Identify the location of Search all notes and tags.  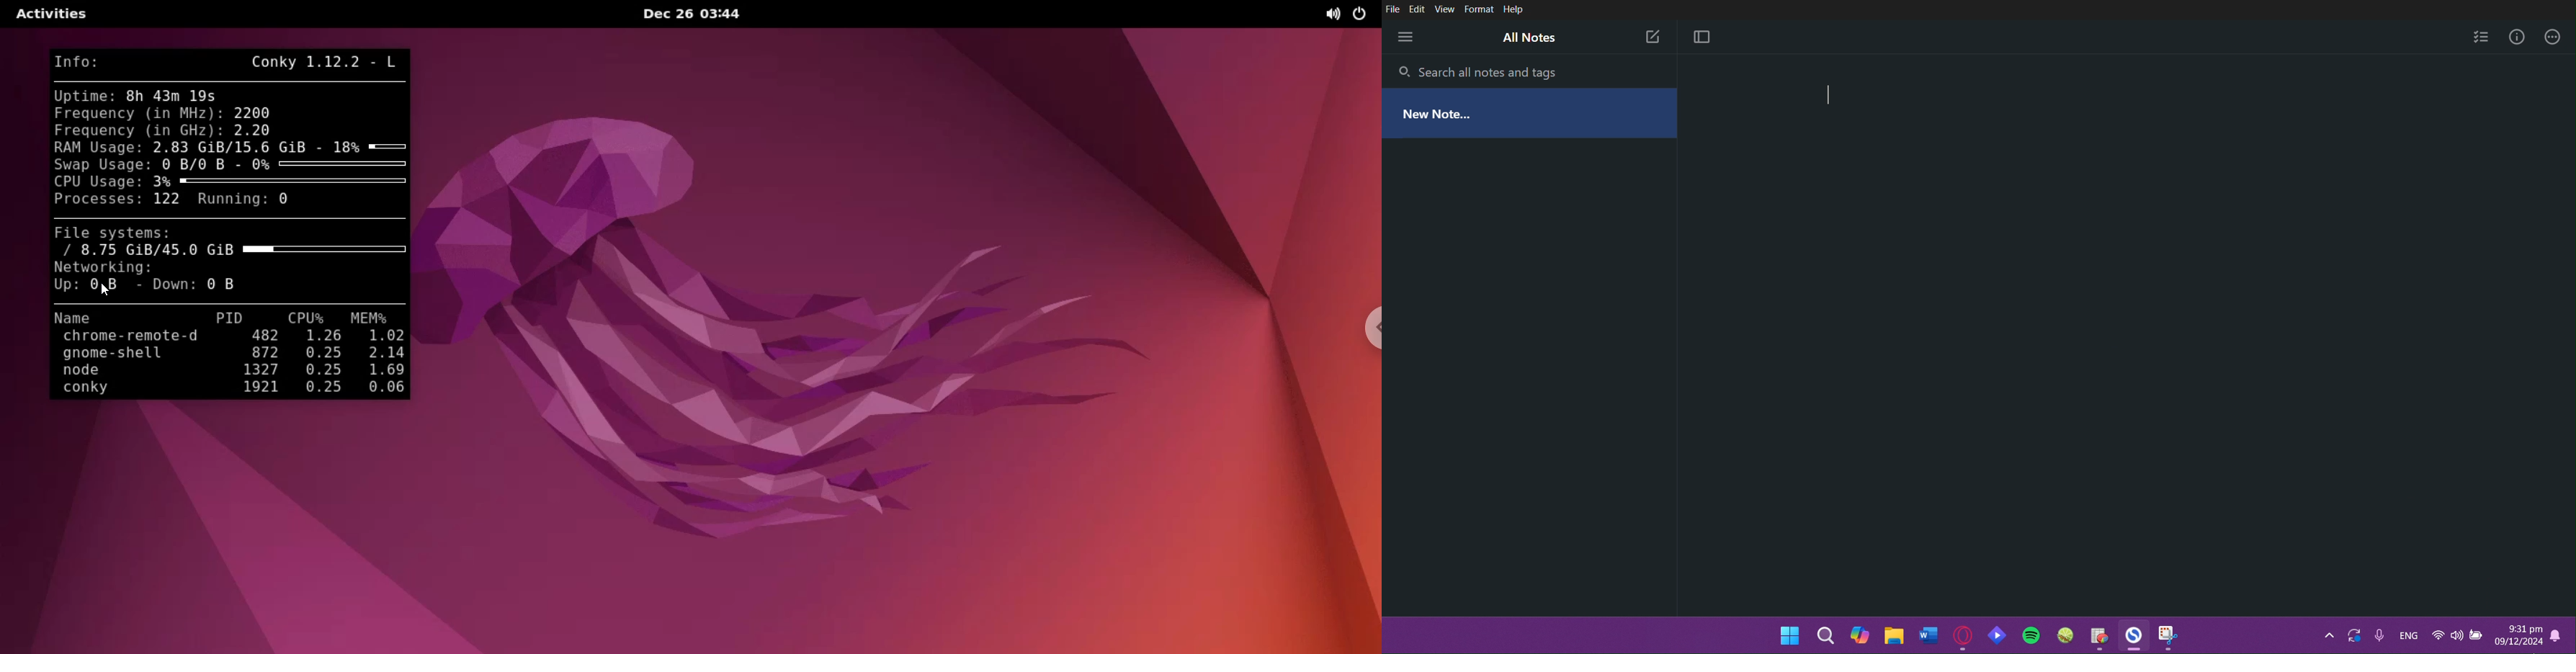
(1493, 70).